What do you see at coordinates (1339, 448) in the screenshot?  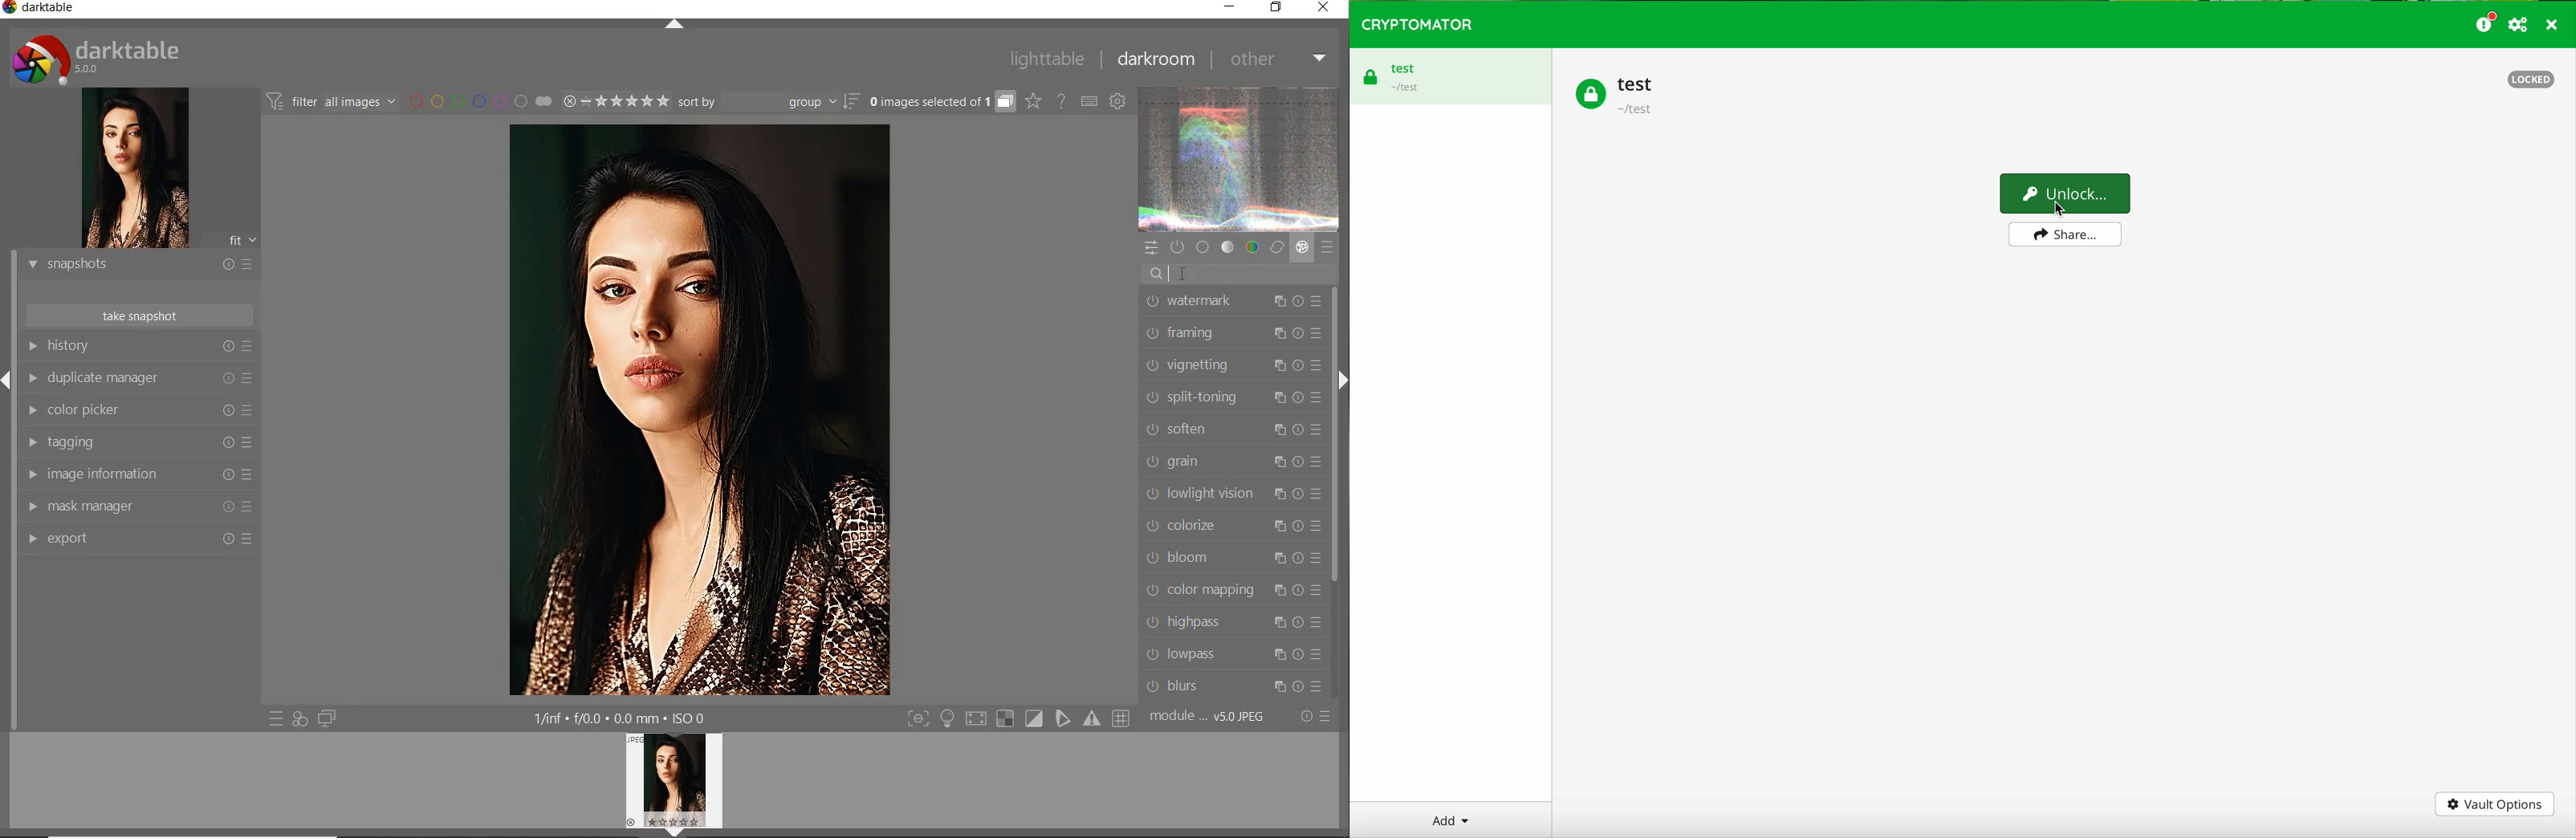 I see `SCROLLBAR` at bounding box center [1339, 448].